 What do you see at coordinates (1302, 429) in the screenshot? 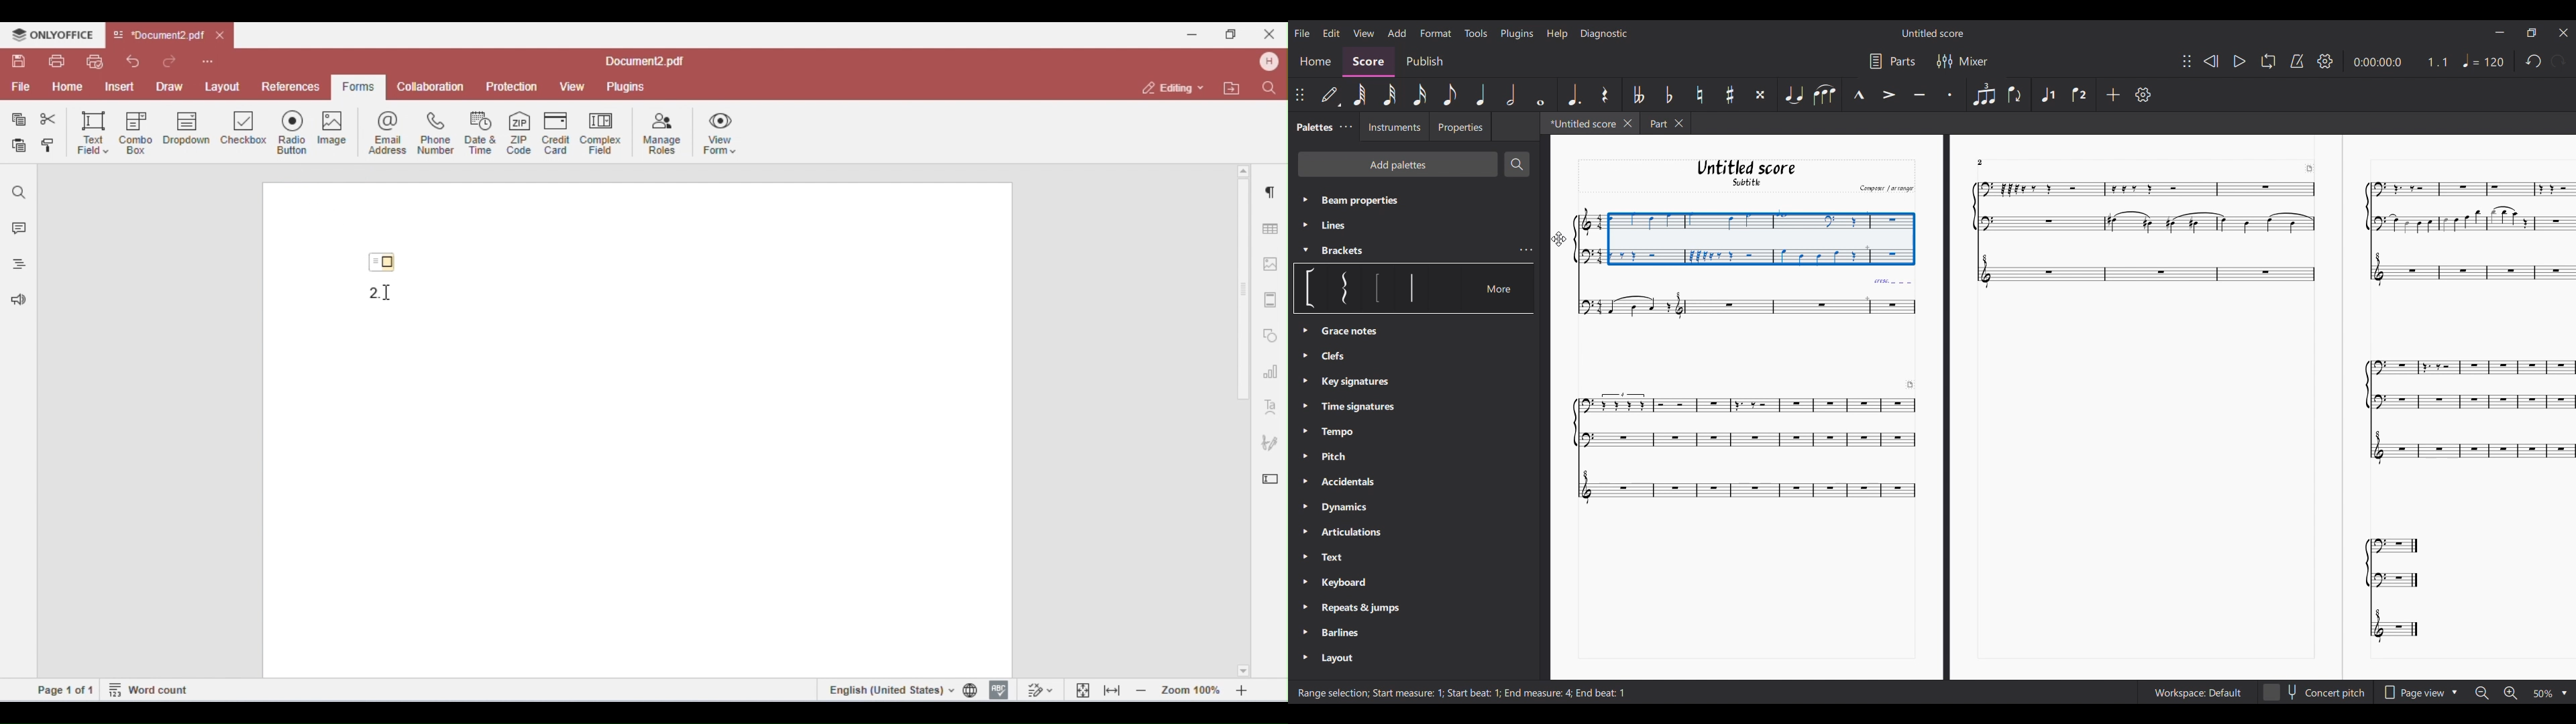
I see `` at bounding box center [1302, 429].